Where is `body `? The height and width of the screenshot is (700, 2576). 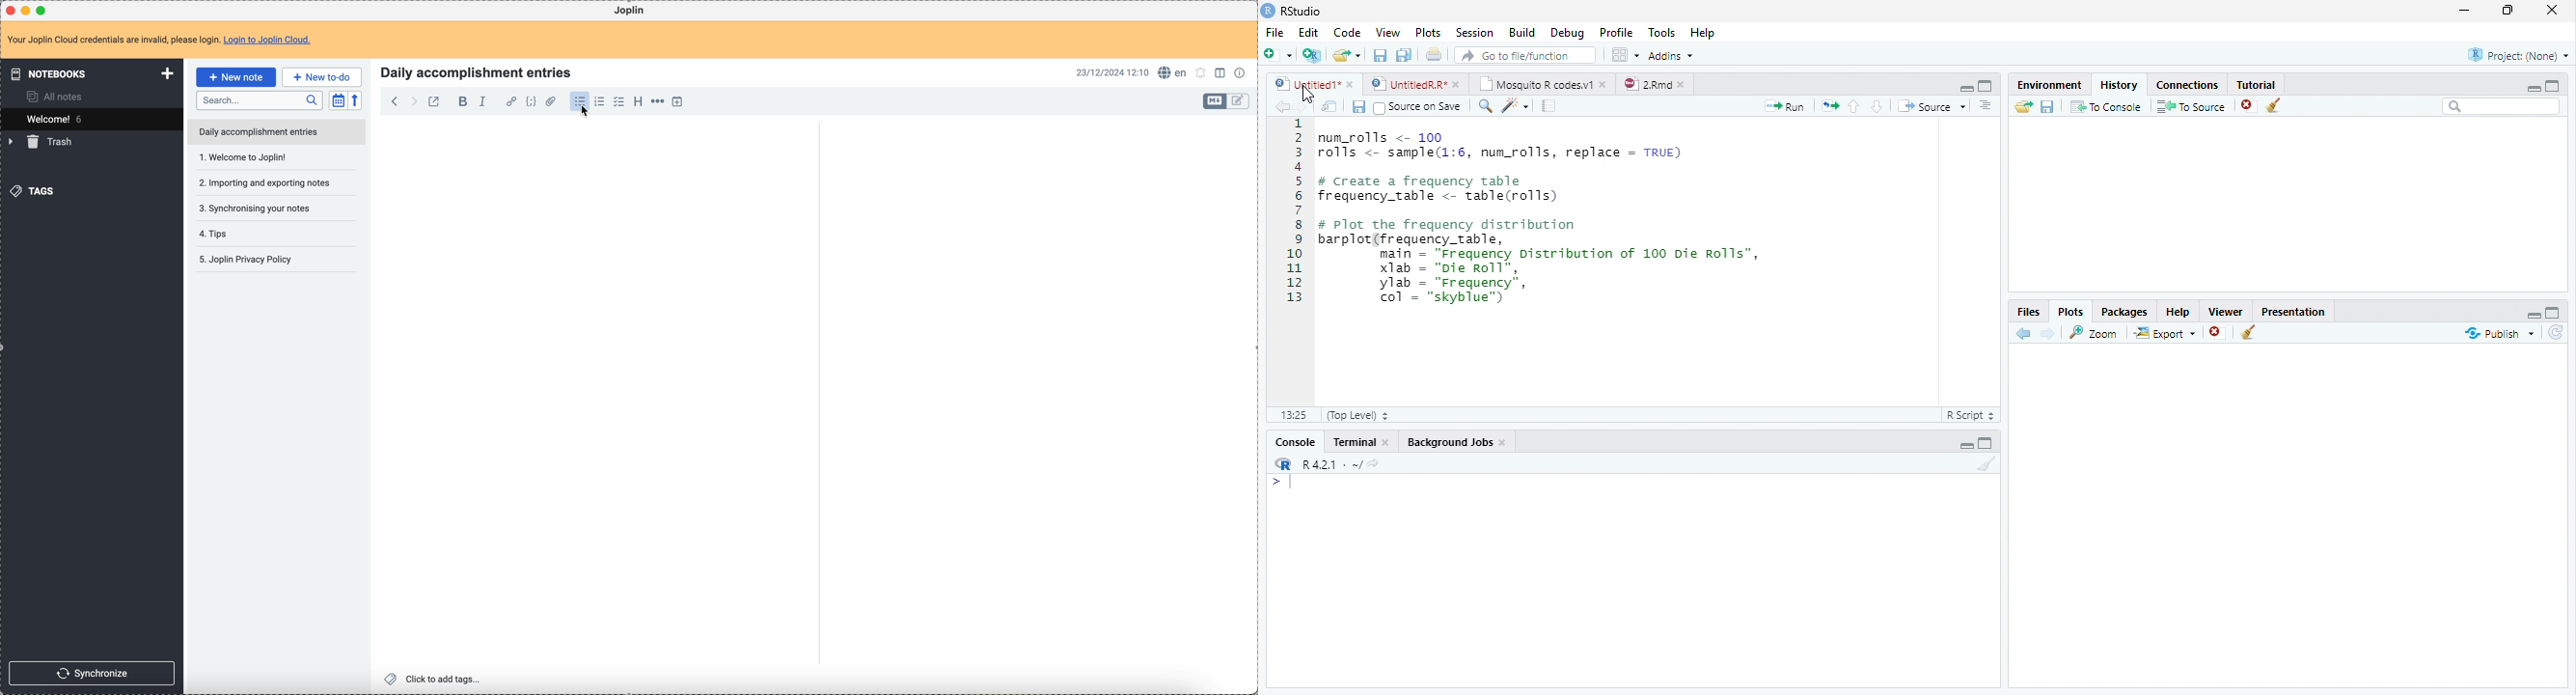 body  is located at coordinates (1034, 407).